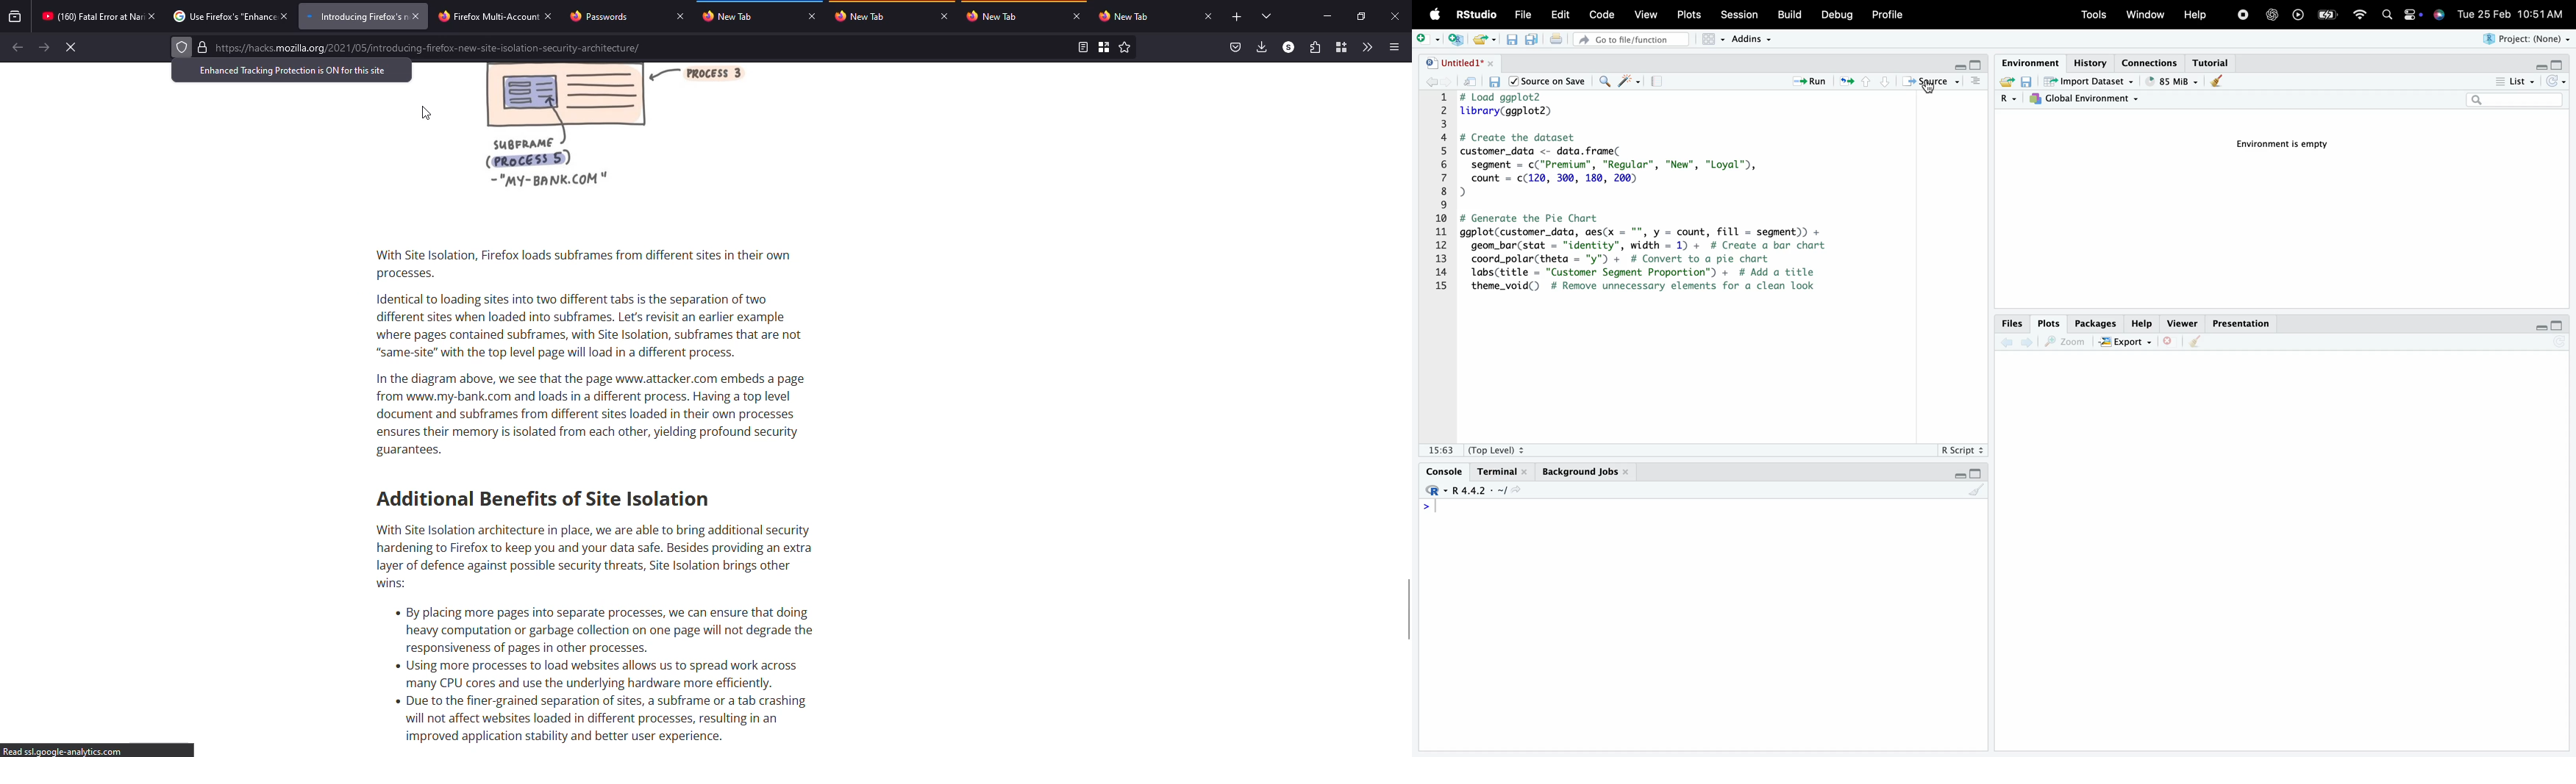 This screenshot has width=2576, height=784. What do you see at coordinates (1436, 83) in the screenshot?
I see `back` at bounding box center [1436, 83].